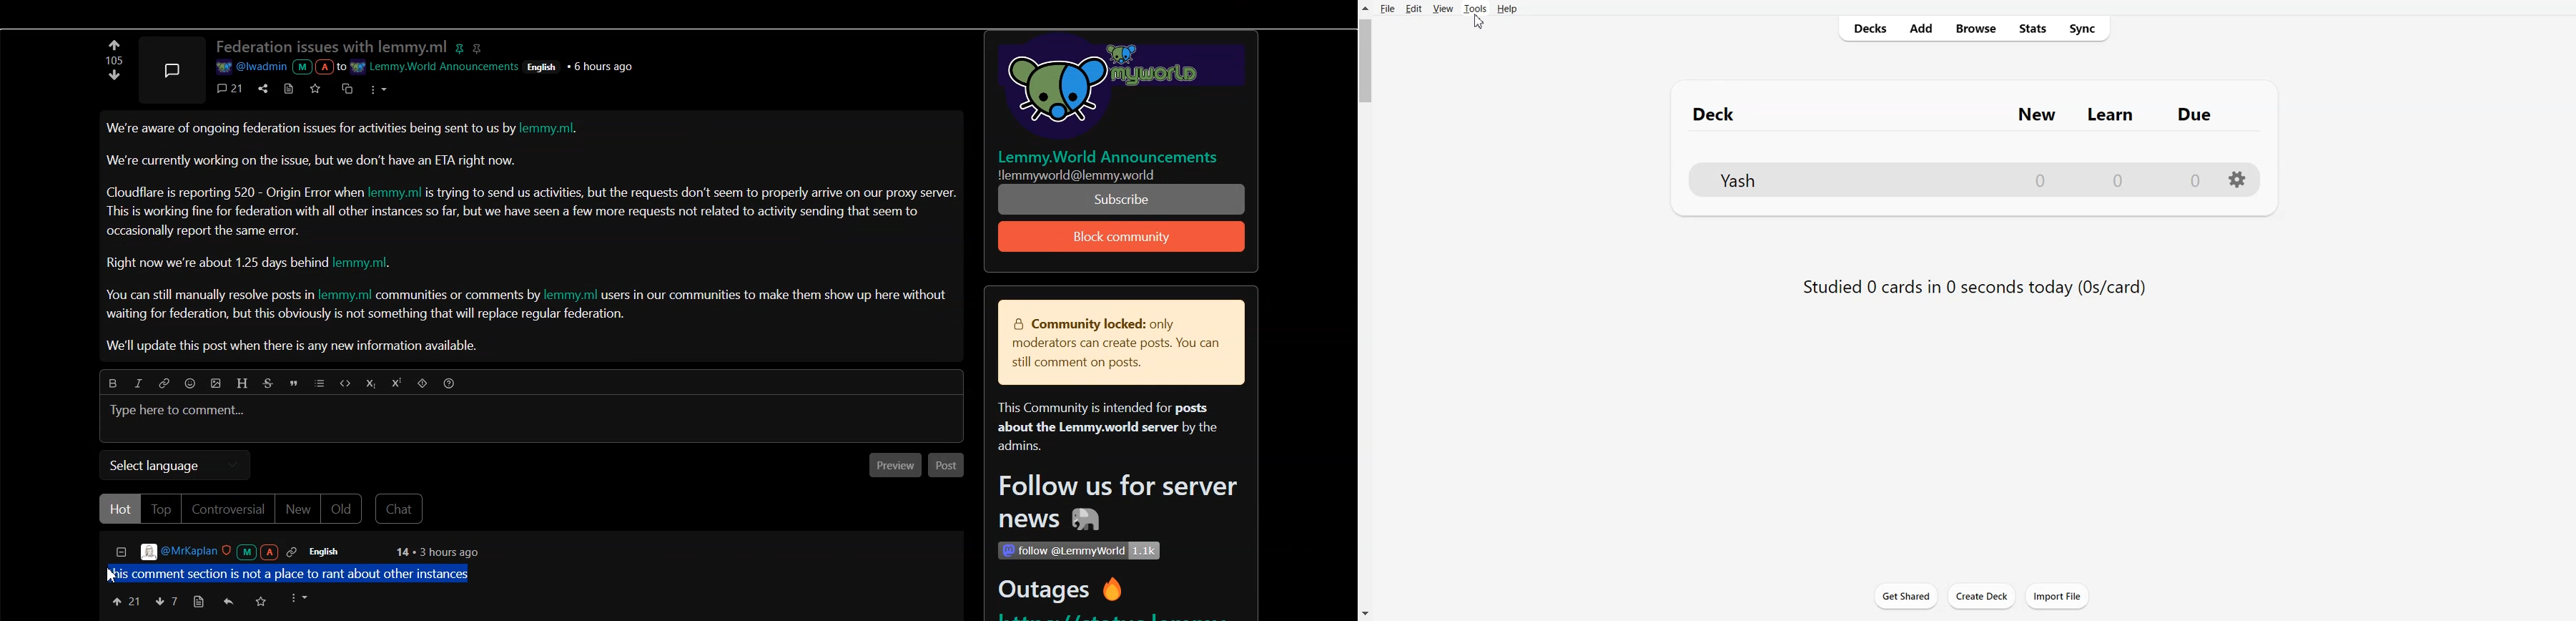 The image size is (2576, 644). Describe the element at coordinates (1475, 8) in the screenshot. I see `Tools` at that location.